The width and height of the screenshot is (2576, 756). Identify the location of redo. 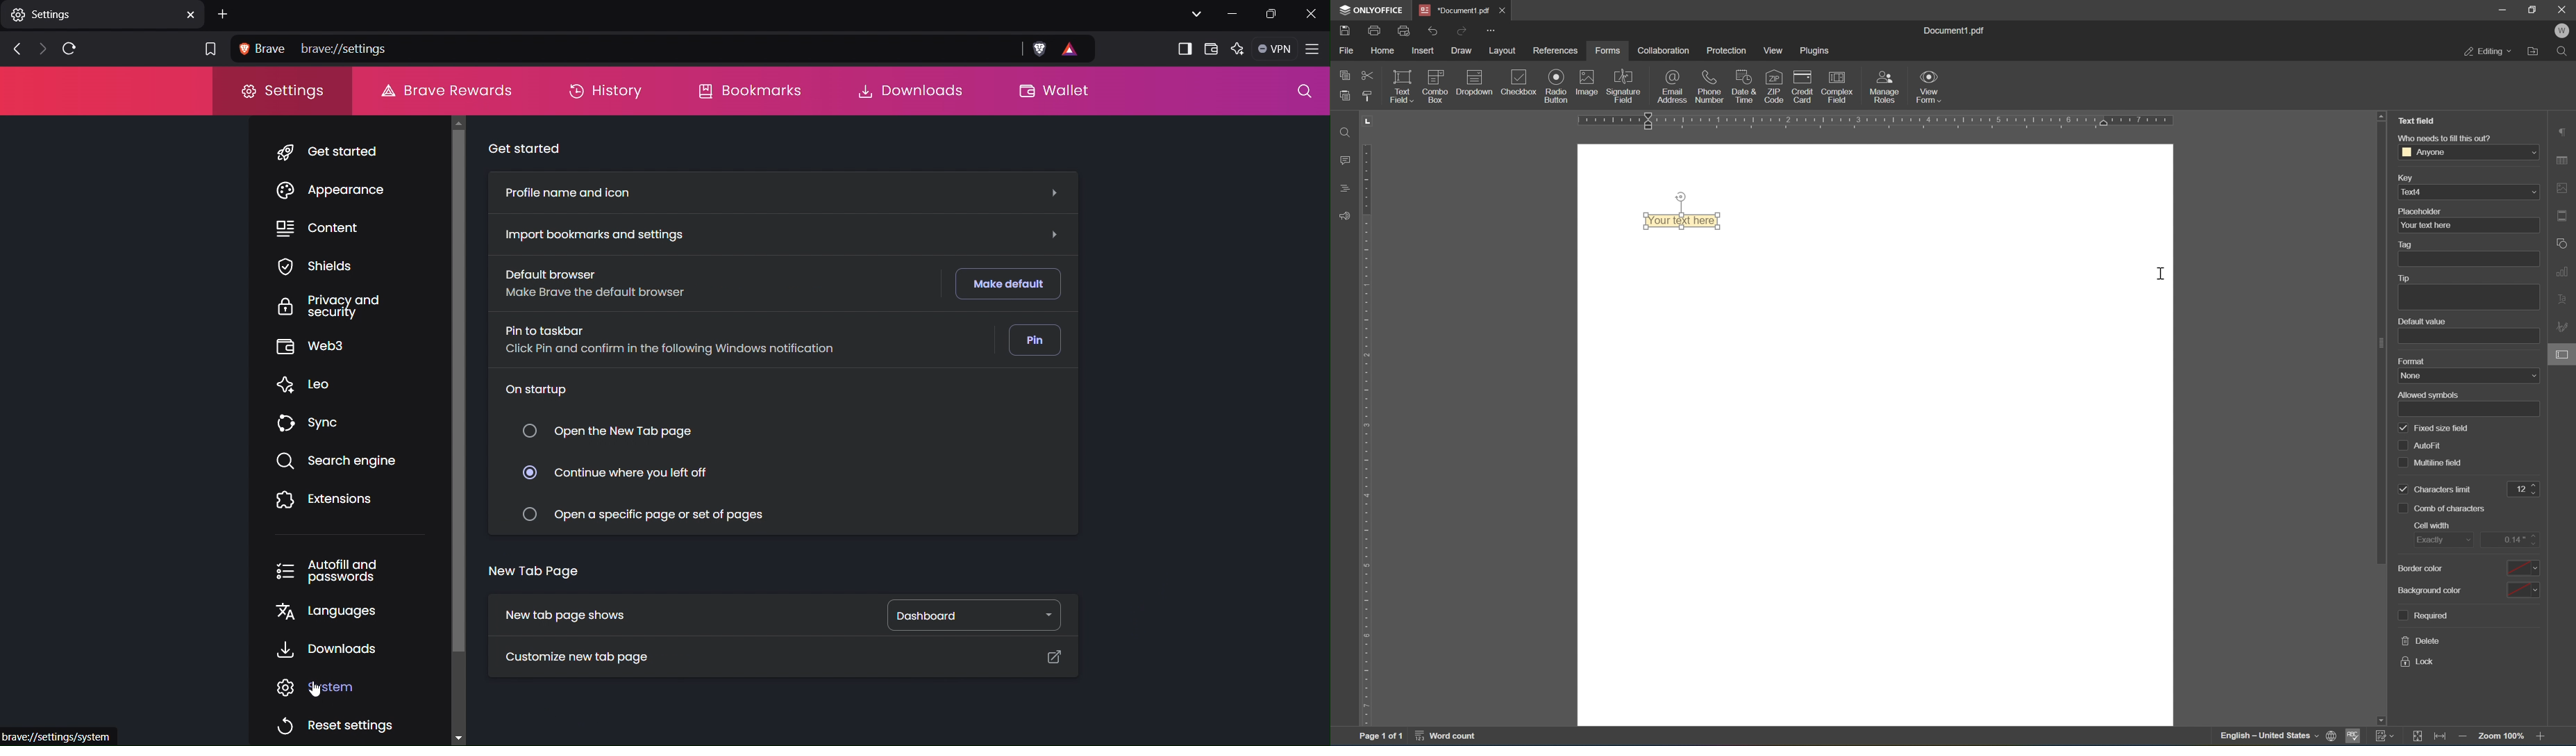
(1460, 32).